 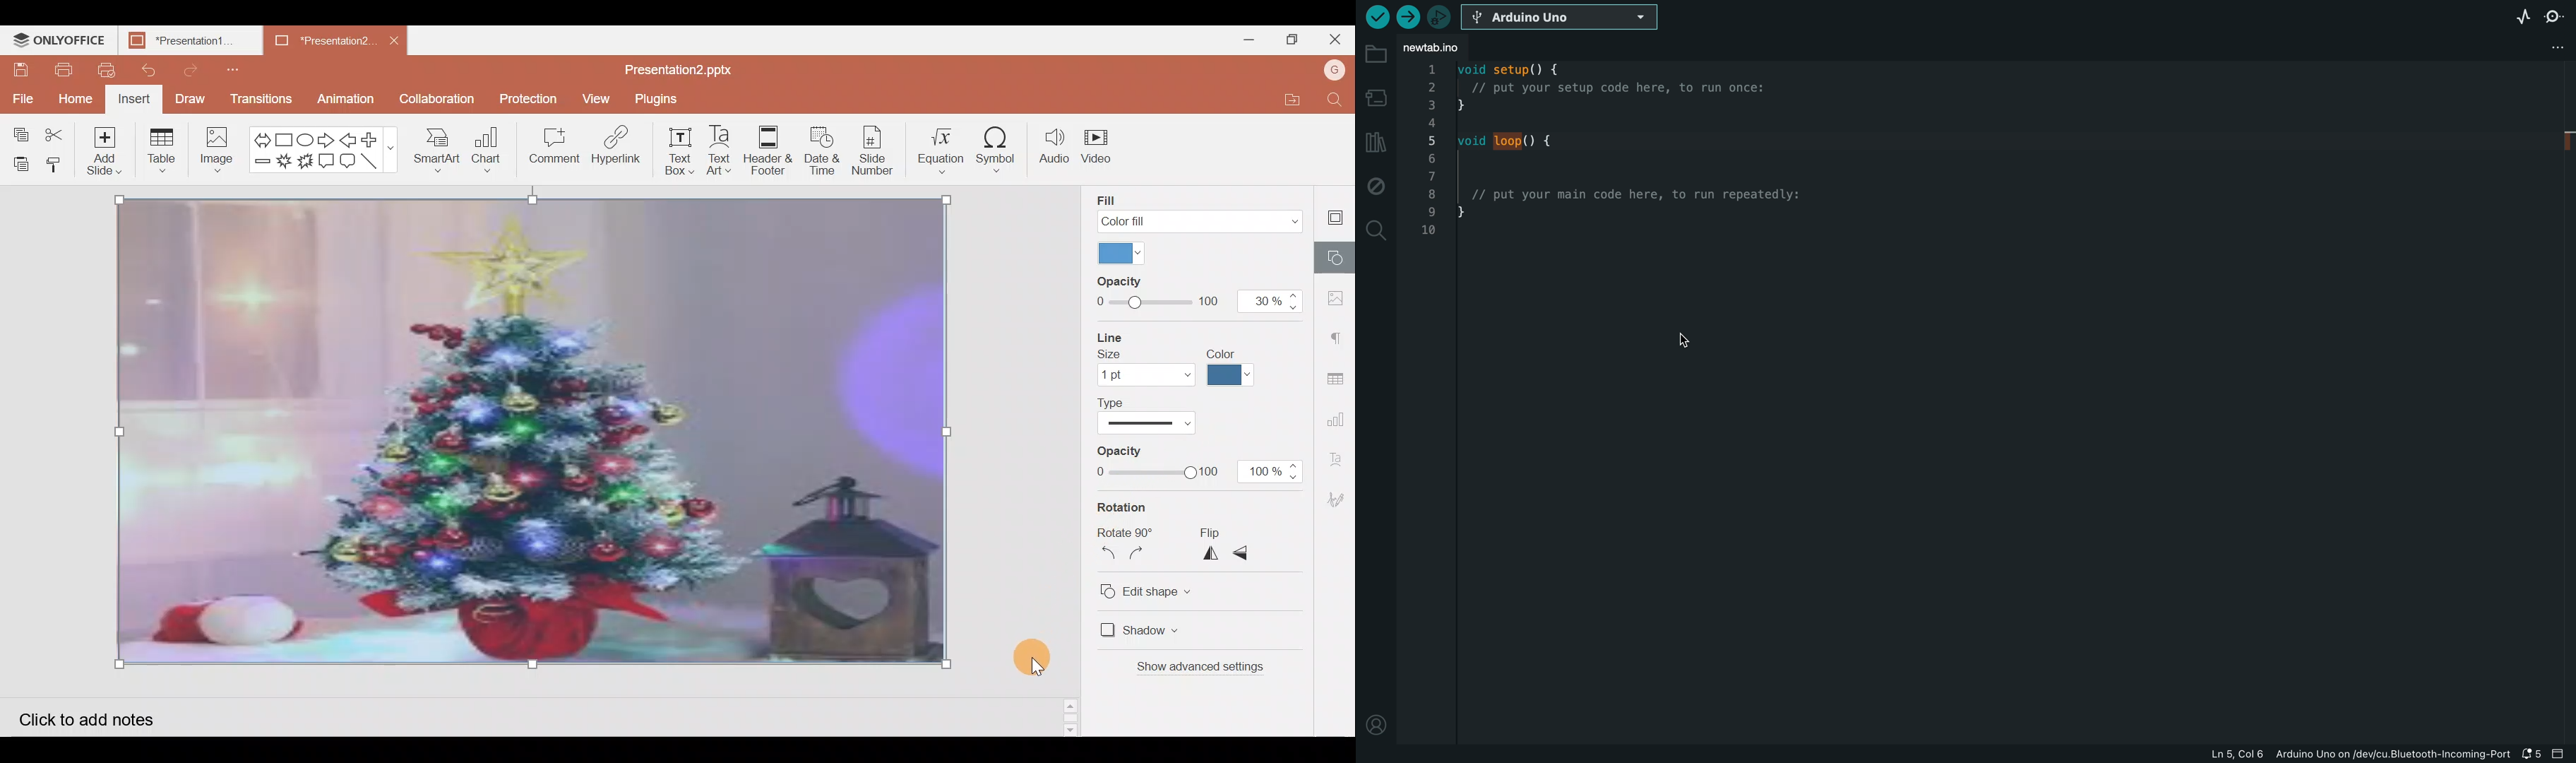 I want to click on Plus, so click(x=374, y=140).